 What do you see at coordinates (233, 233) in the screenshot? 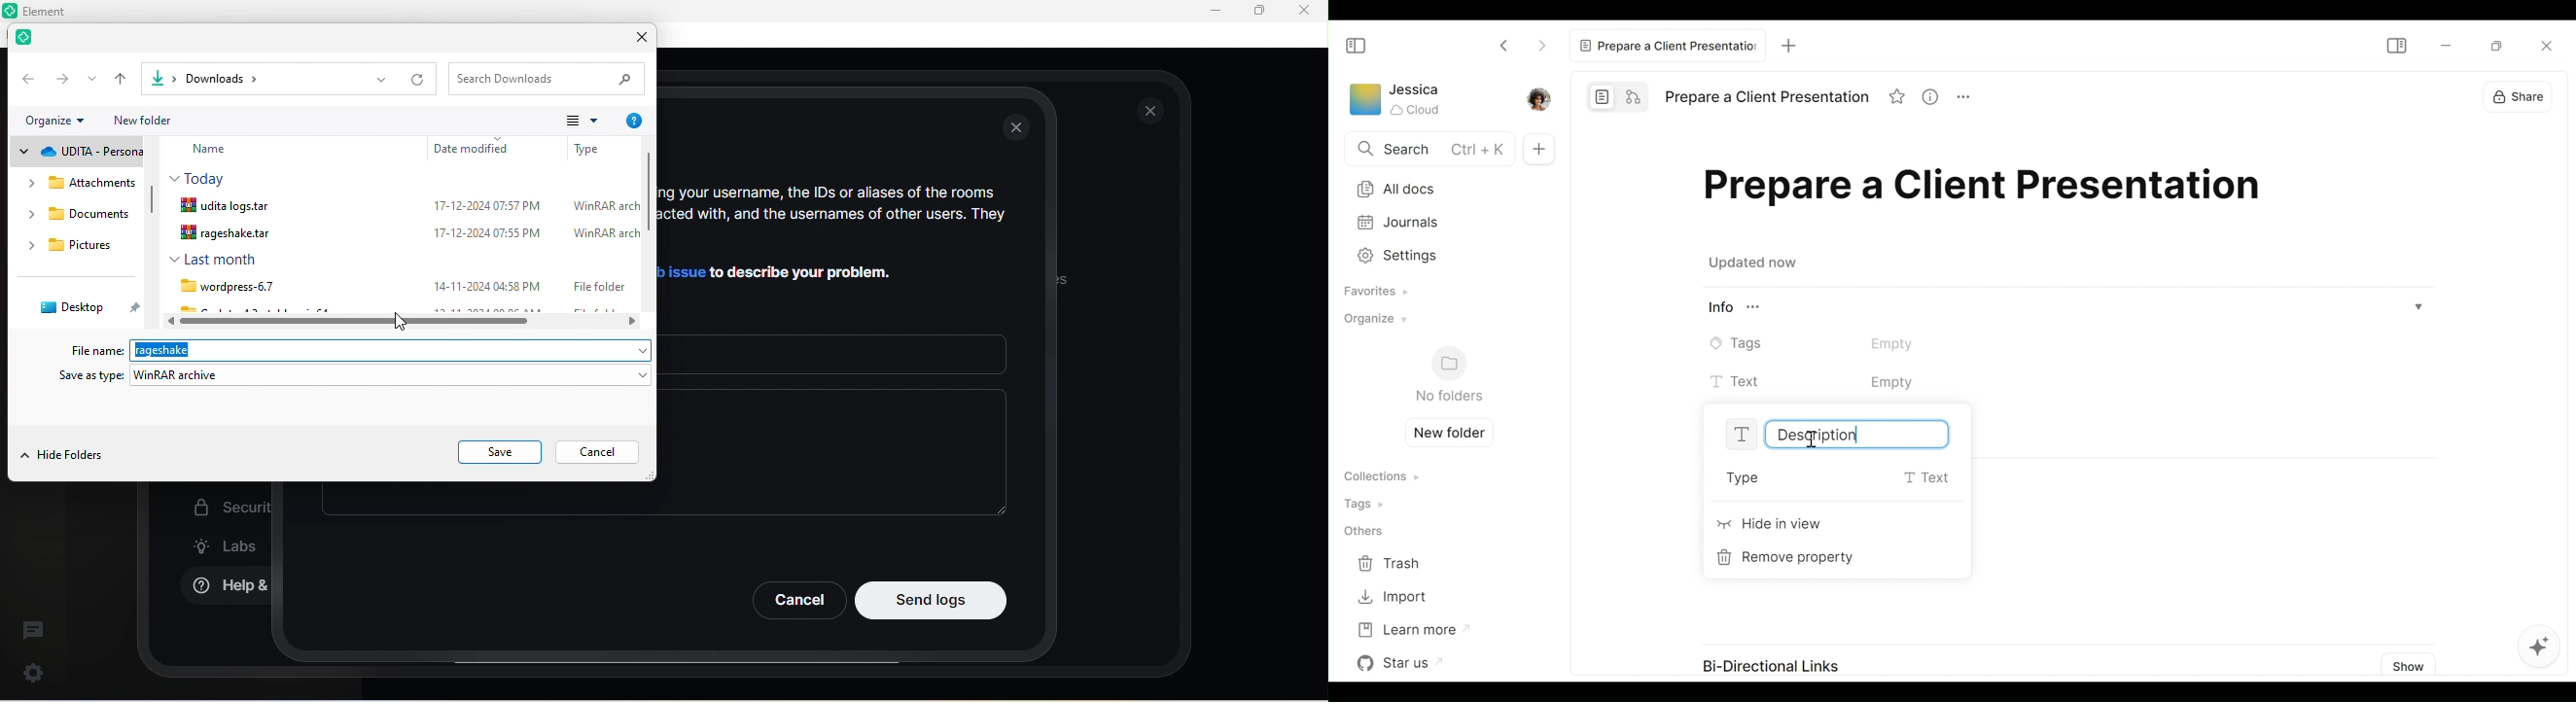
I see `rageshake.tar` at bounding box center [233, 233].